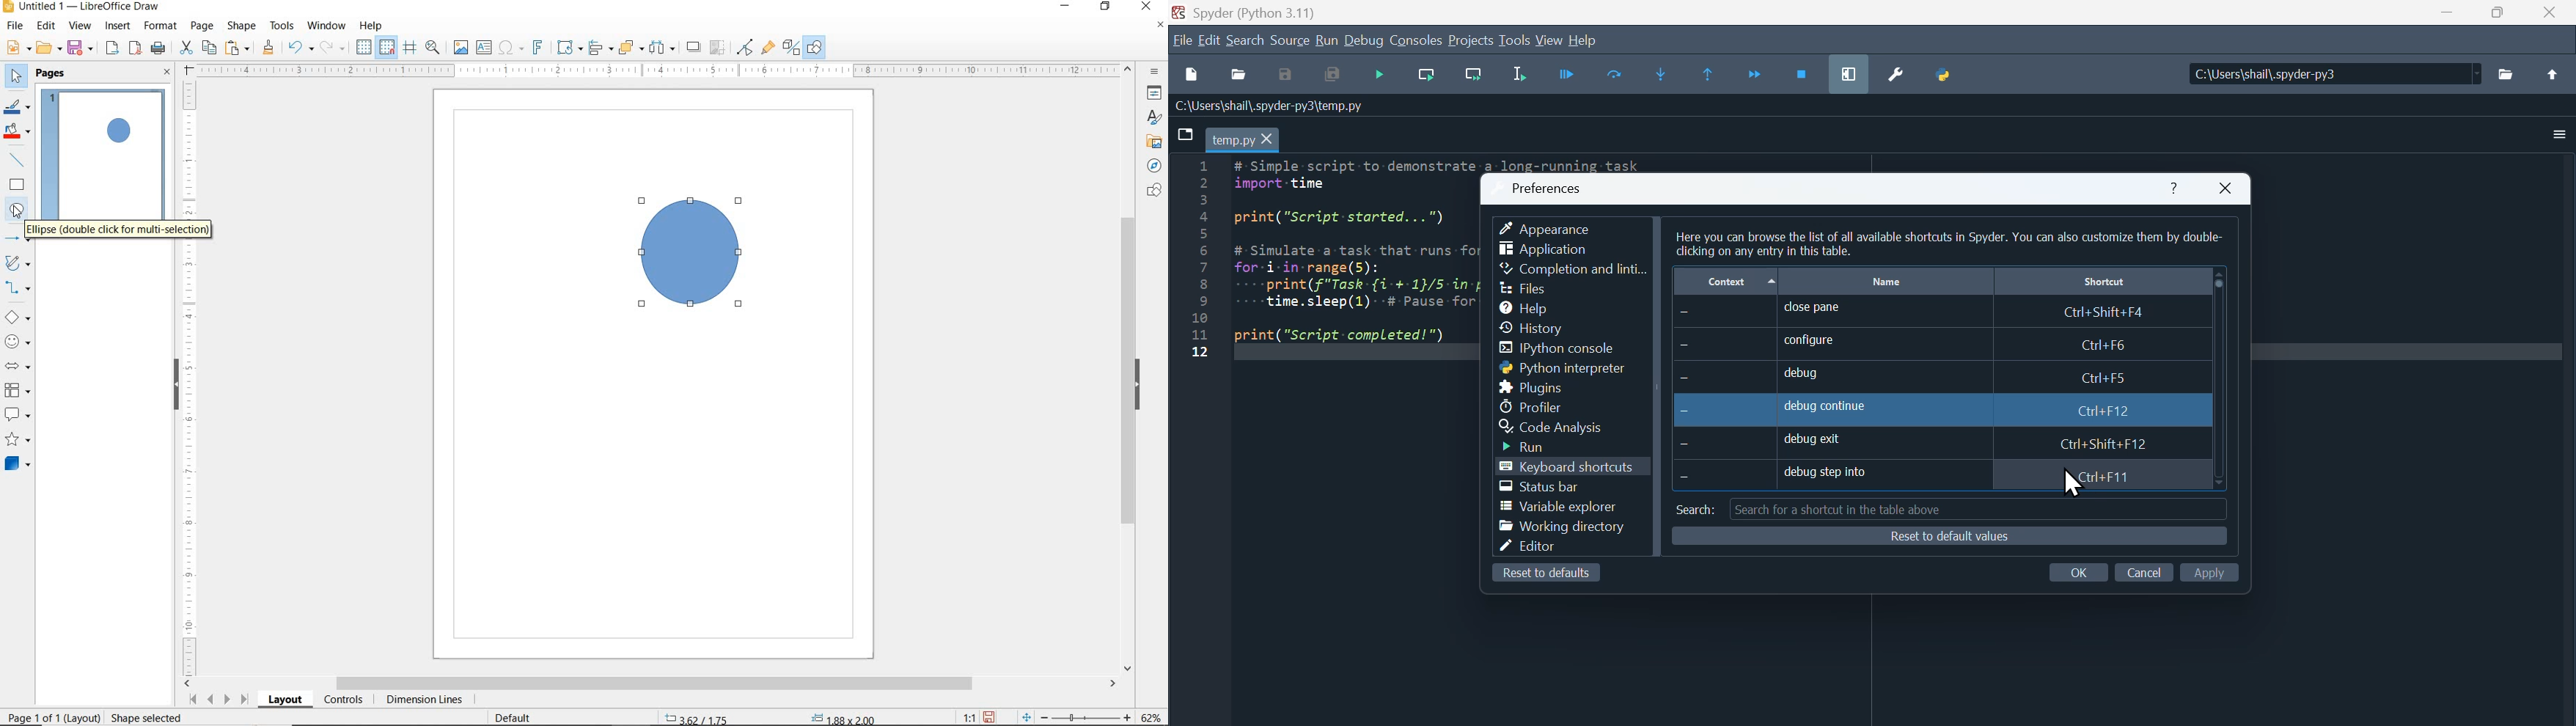 This screenshot has height=728, width=2576. I want to click on Appearance, so click(1557, 225).